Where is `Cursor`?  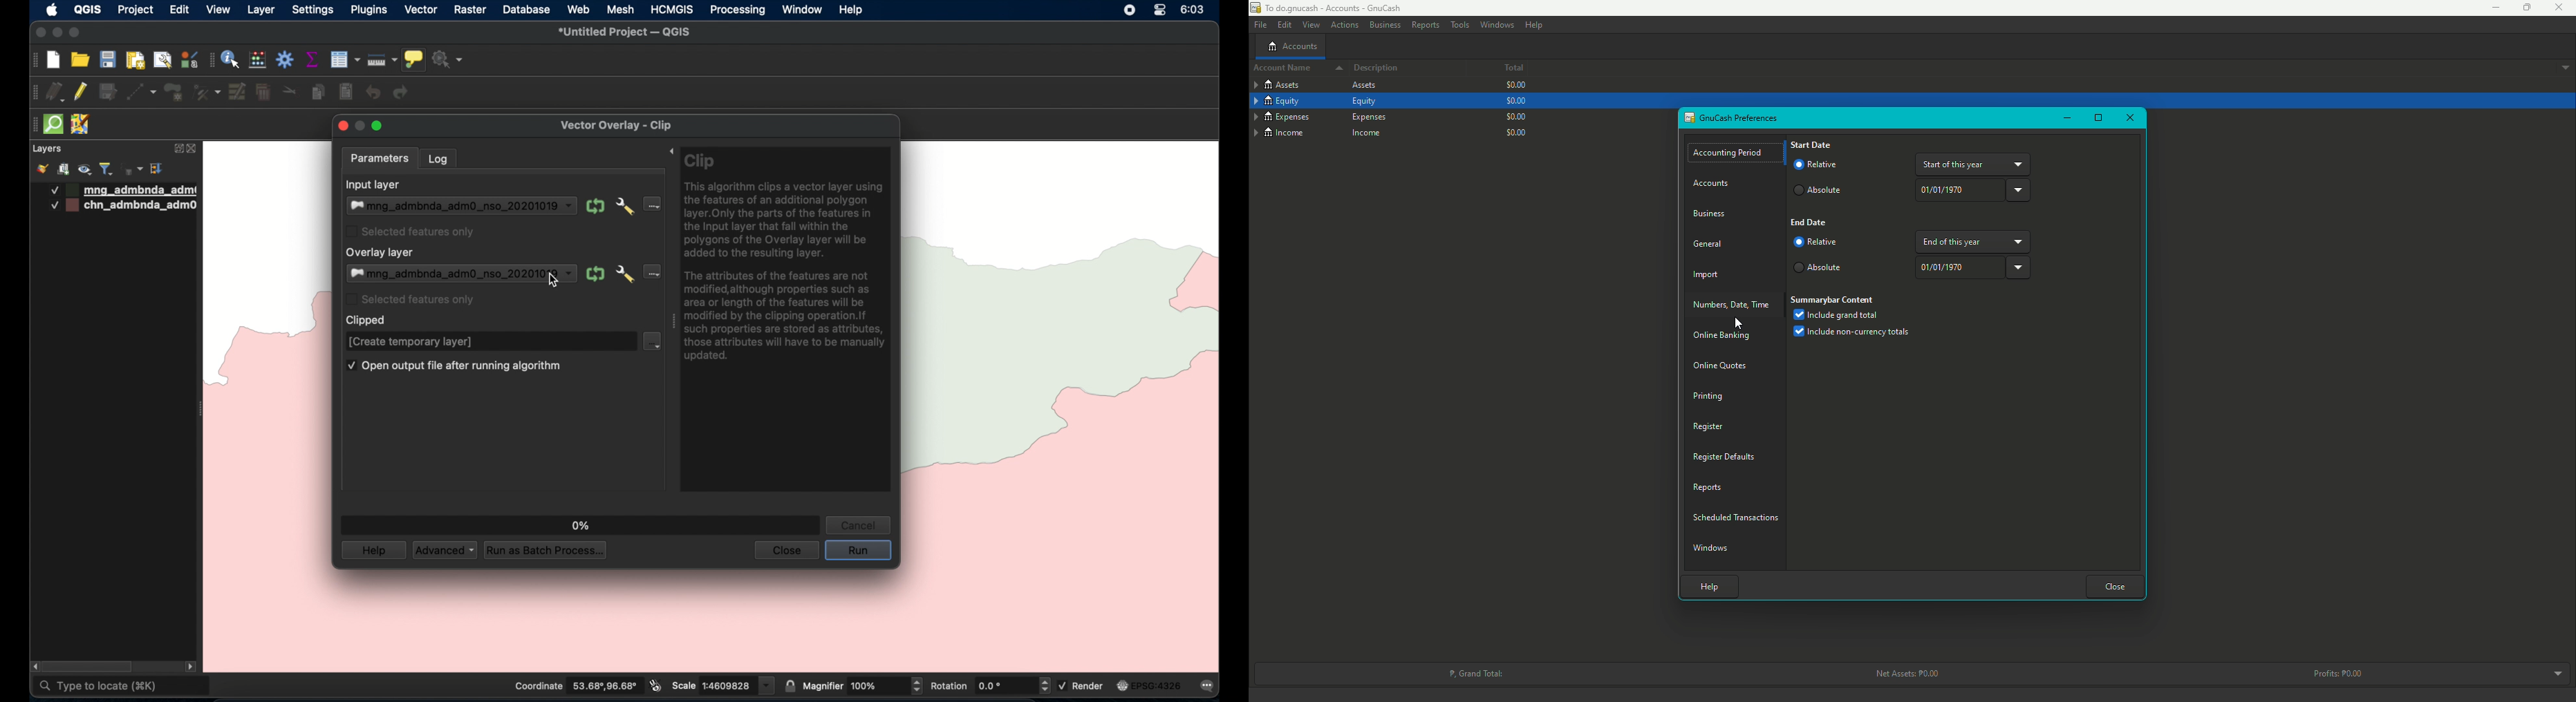 Cursor is located at coordinates (1737, 323).